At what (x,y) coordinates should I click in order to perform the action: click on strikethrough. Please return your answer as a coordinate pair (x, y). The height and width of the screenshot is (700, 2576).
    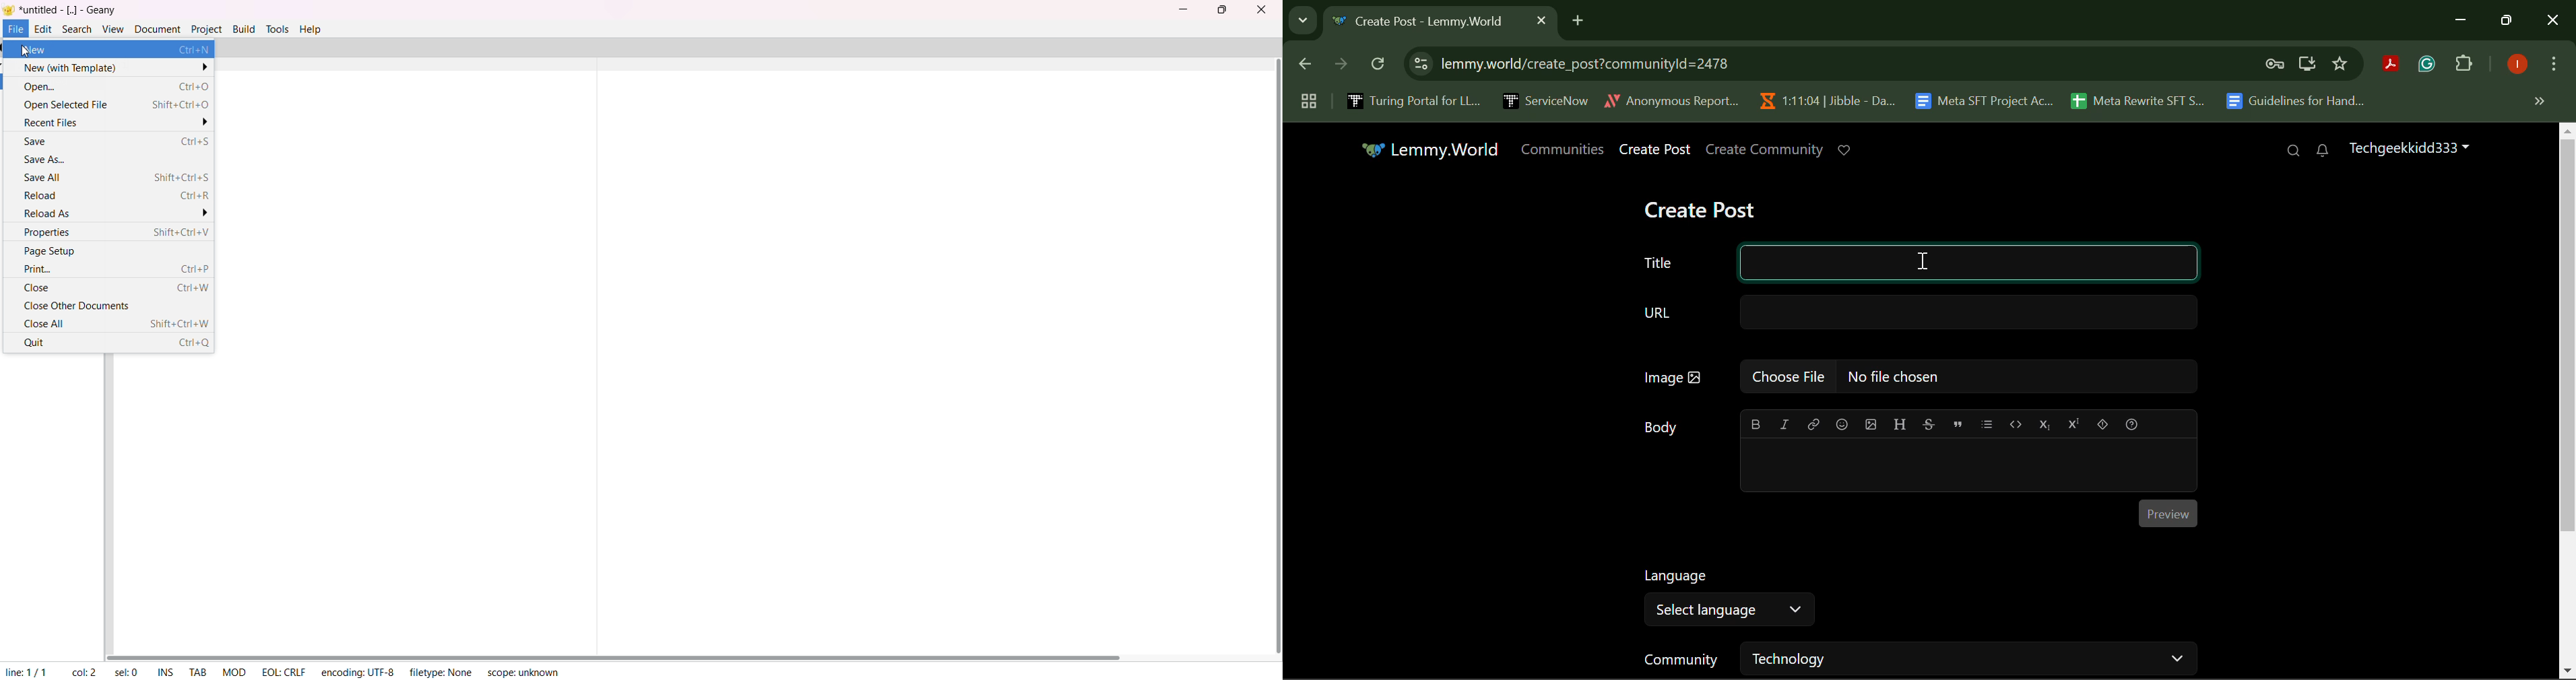
    Looking at the image, I should click on (1930, 423).